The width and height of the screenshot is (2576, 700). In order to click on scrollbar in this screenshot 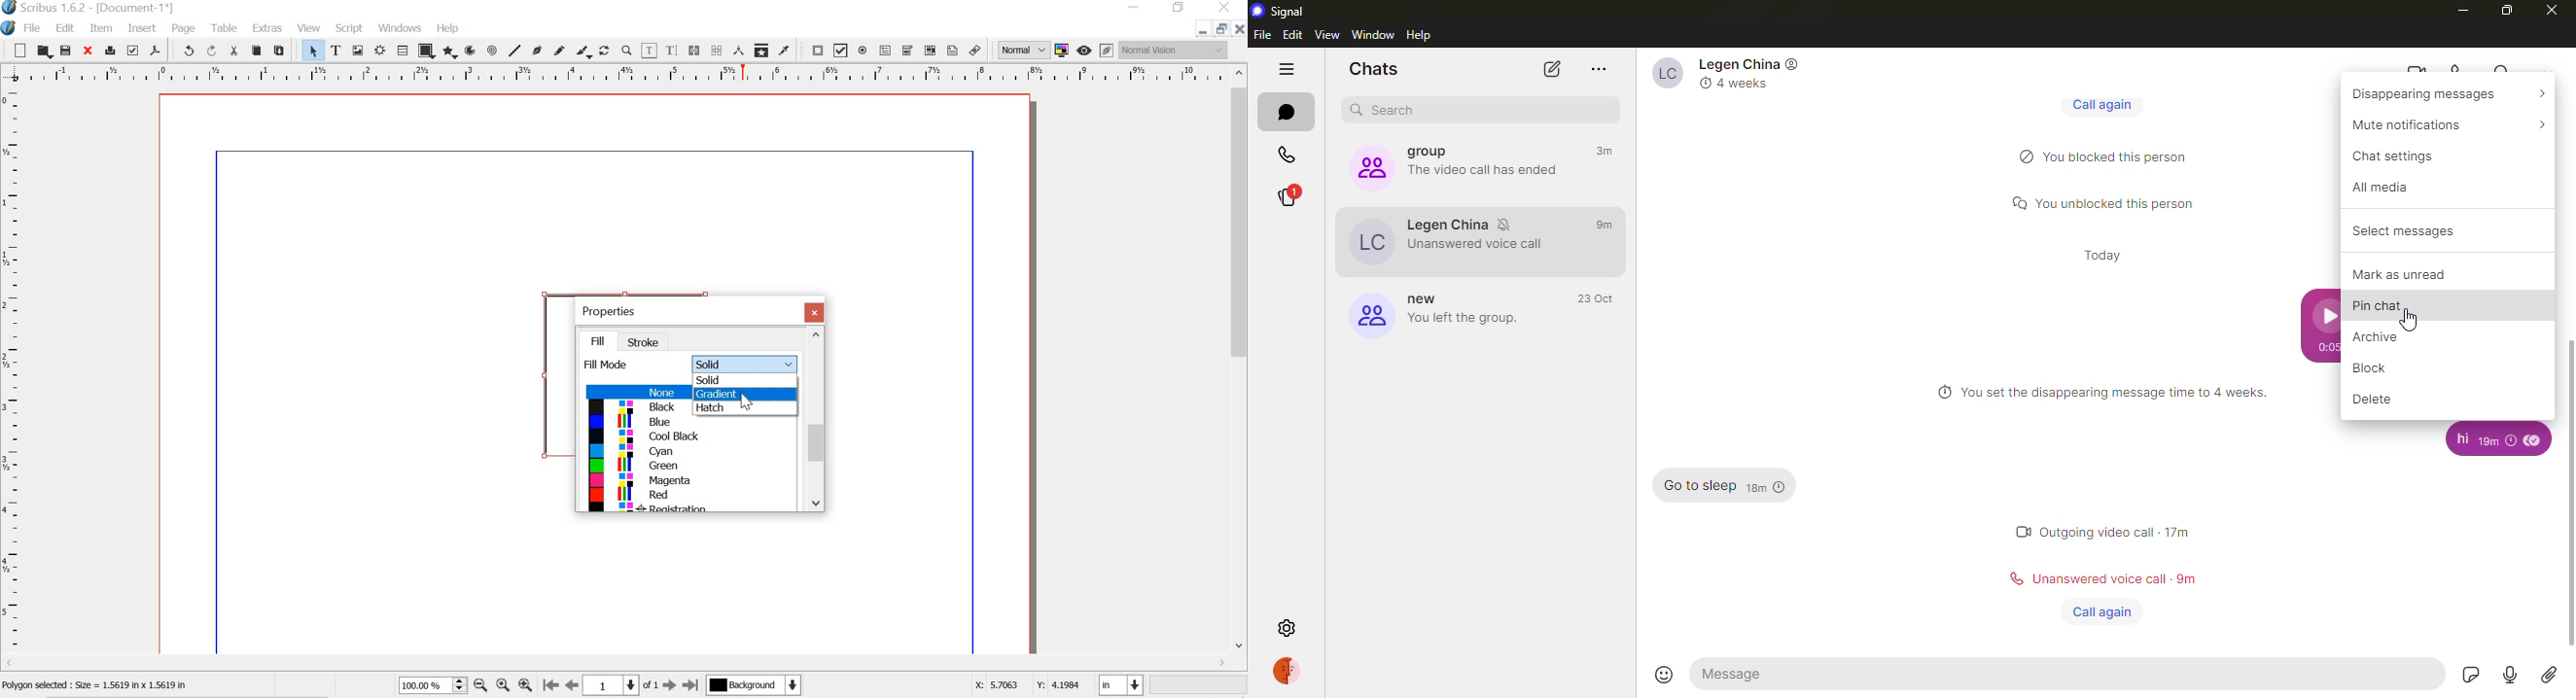, I will do `click(1239, 362)`.